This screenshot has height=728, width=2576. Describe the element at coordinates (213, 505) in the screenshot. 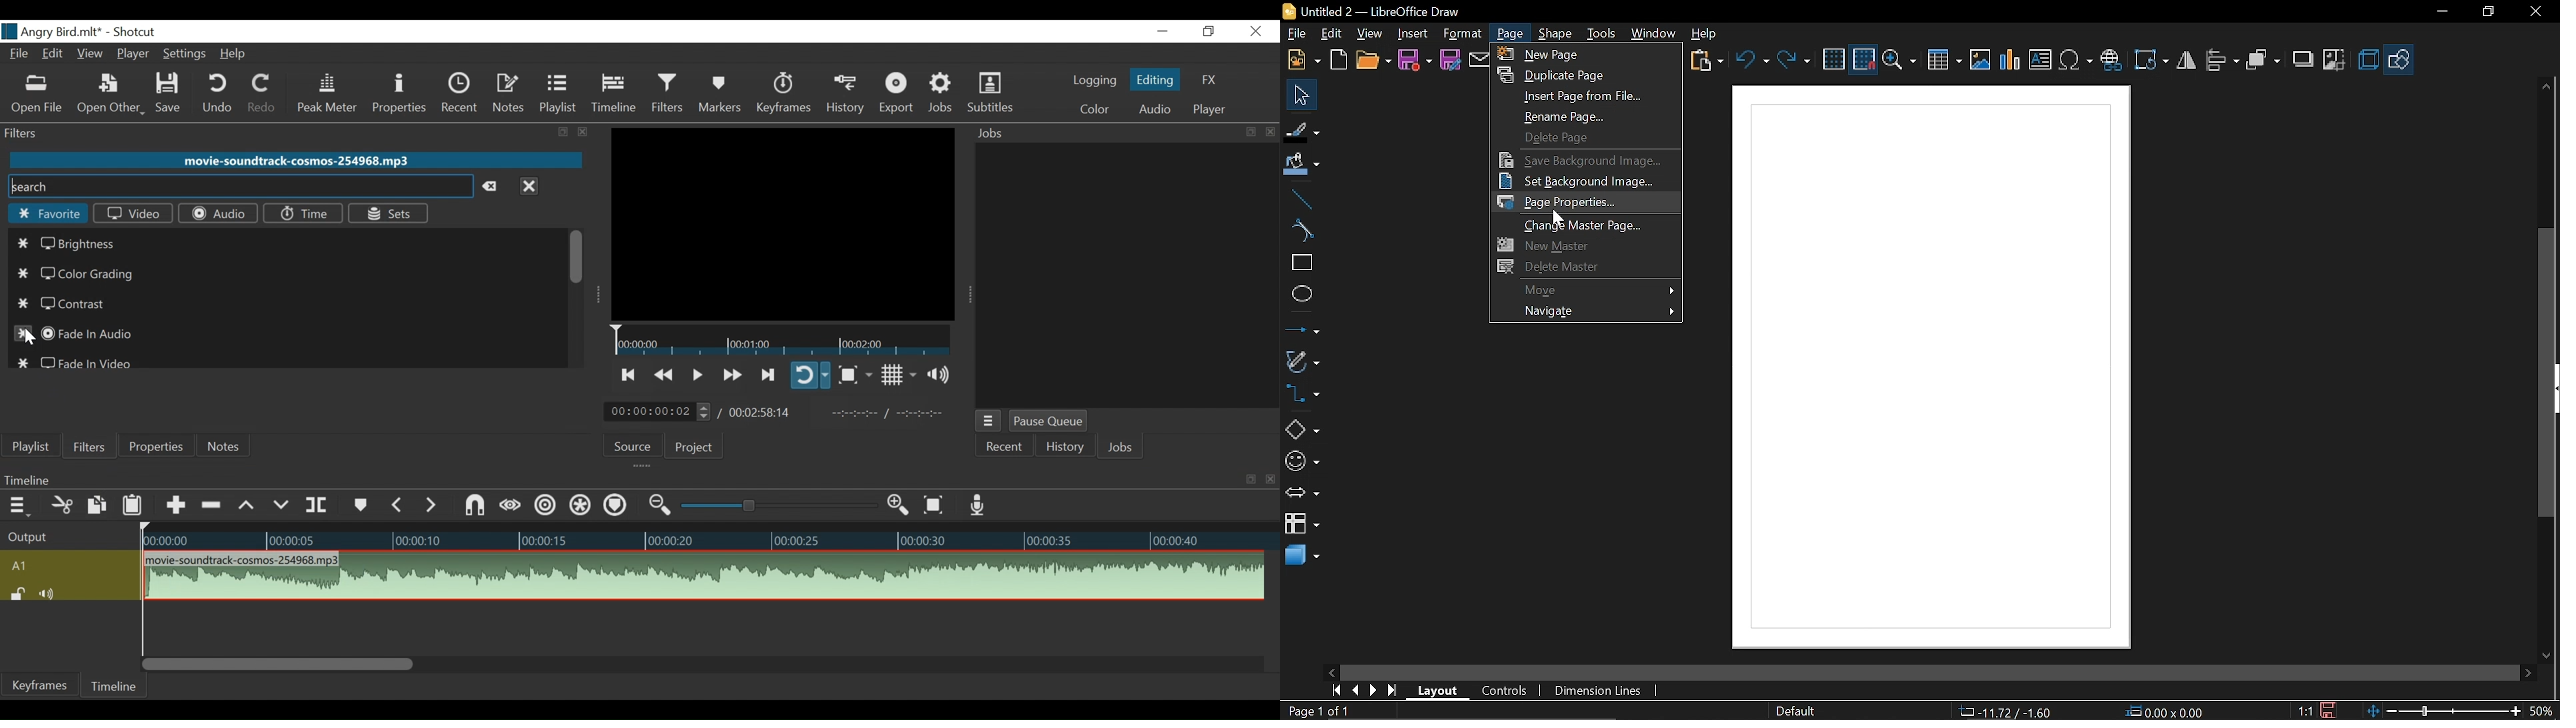

I see `Ripple Delete` at that location.